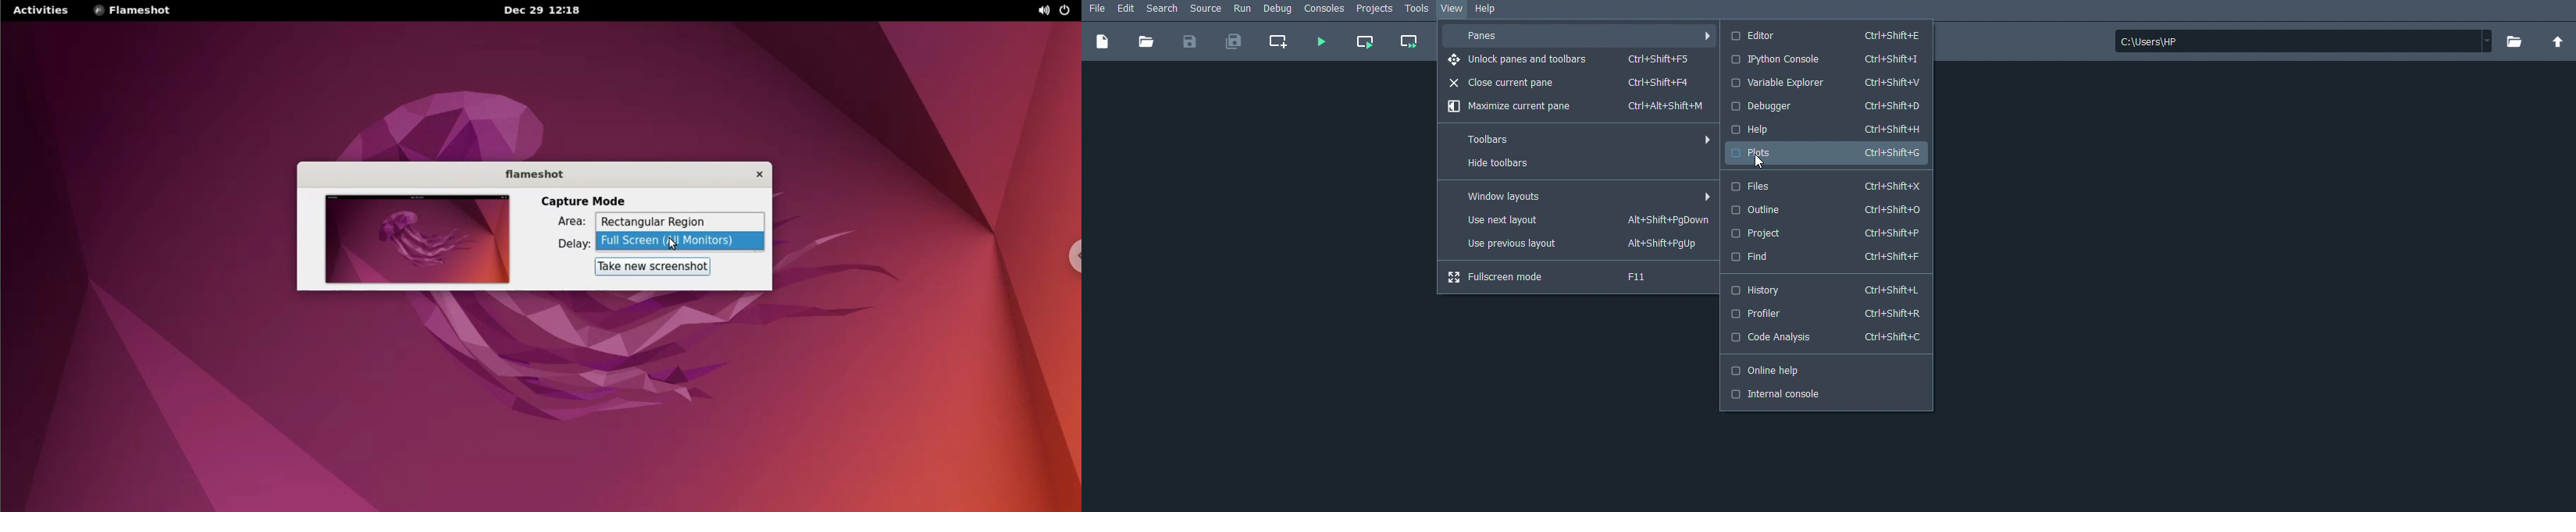 The image size is (2576, 532). Describe the element at coordinates (1492, 10) in the screenshot. I see `Help` at that location.